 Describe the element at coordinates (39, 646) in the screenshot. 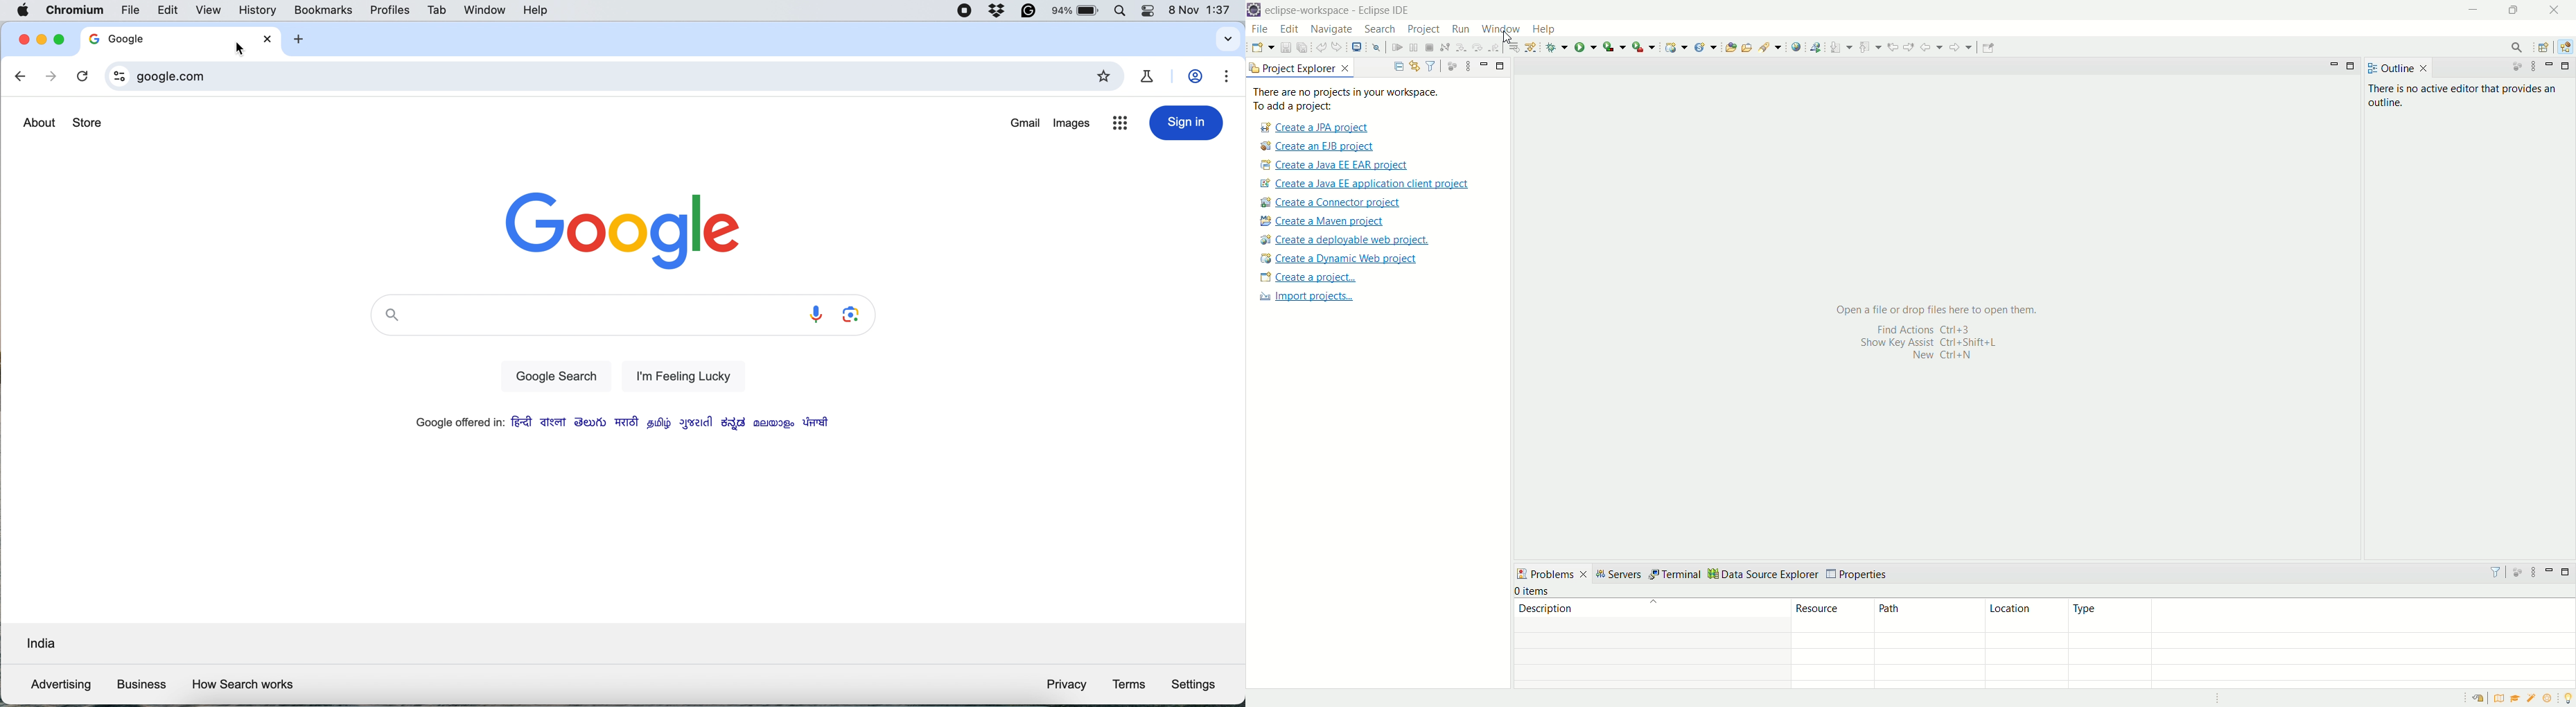

I see `search location` at that location.